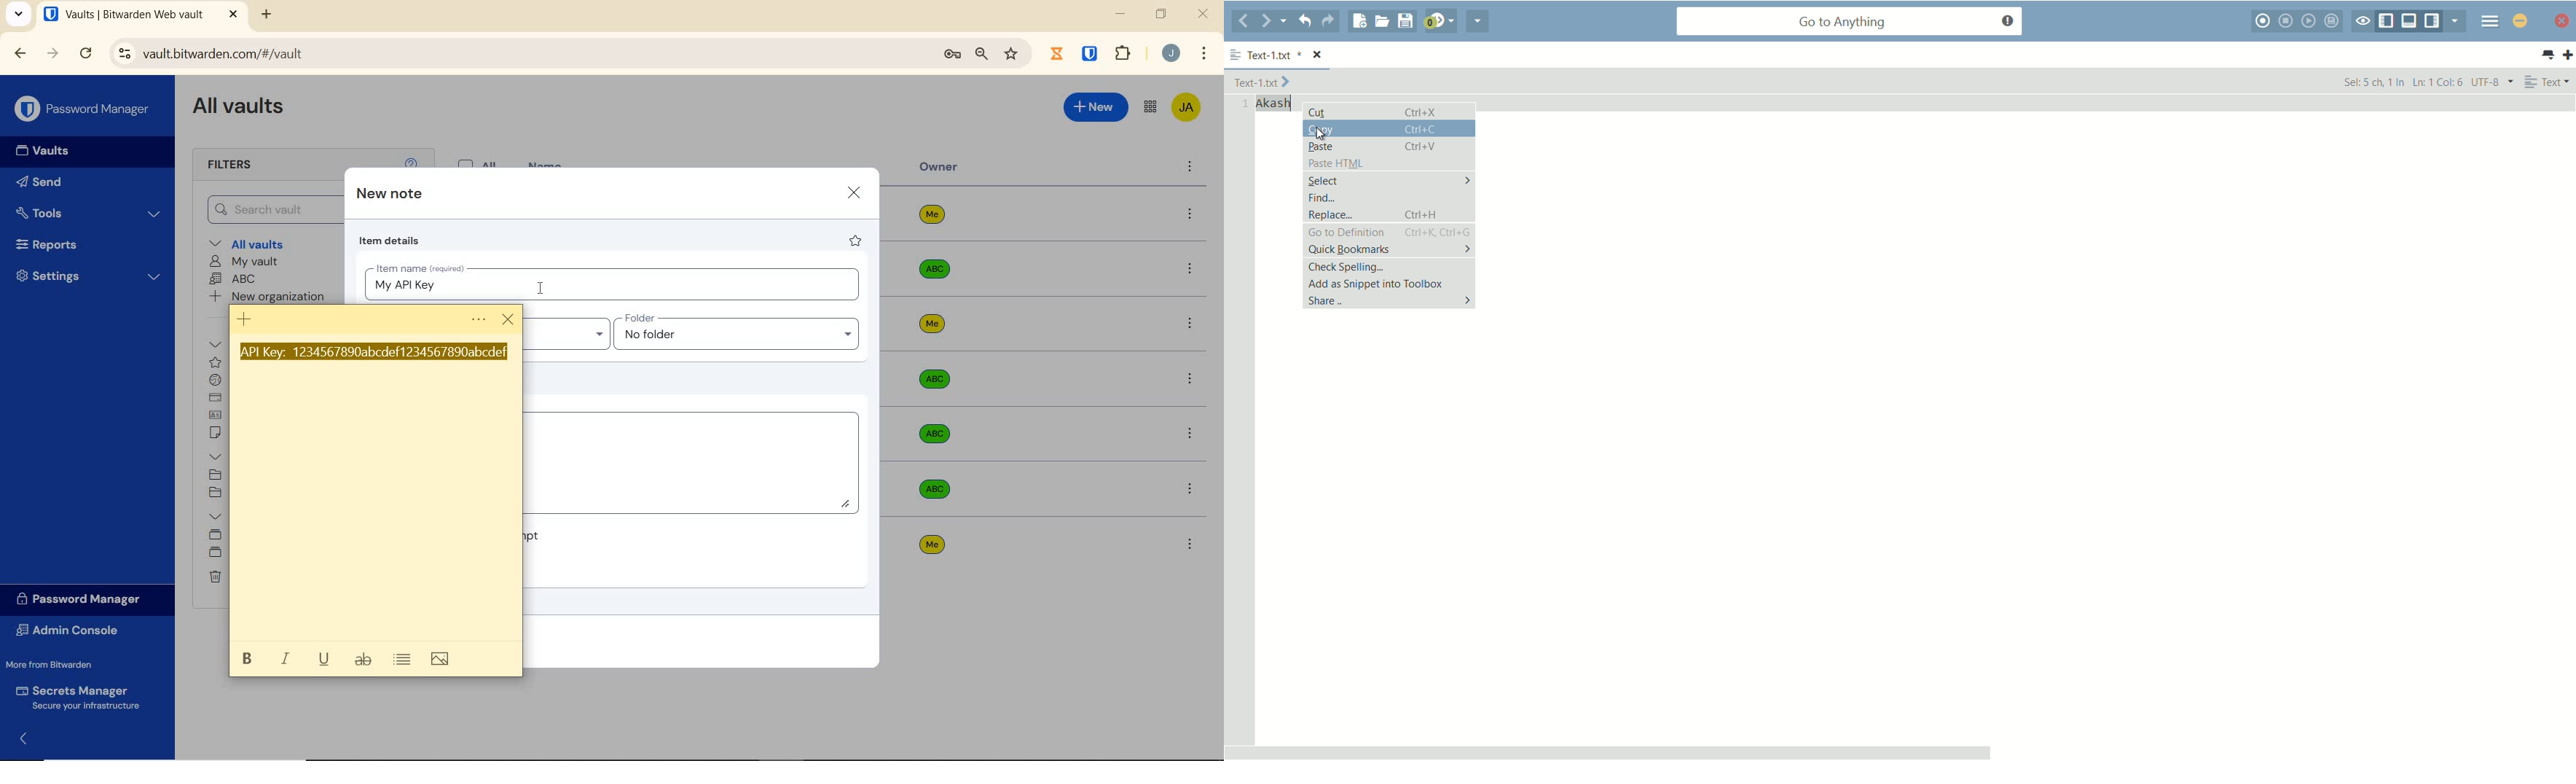  I want to click on text-1 File, so click(1262, 81).